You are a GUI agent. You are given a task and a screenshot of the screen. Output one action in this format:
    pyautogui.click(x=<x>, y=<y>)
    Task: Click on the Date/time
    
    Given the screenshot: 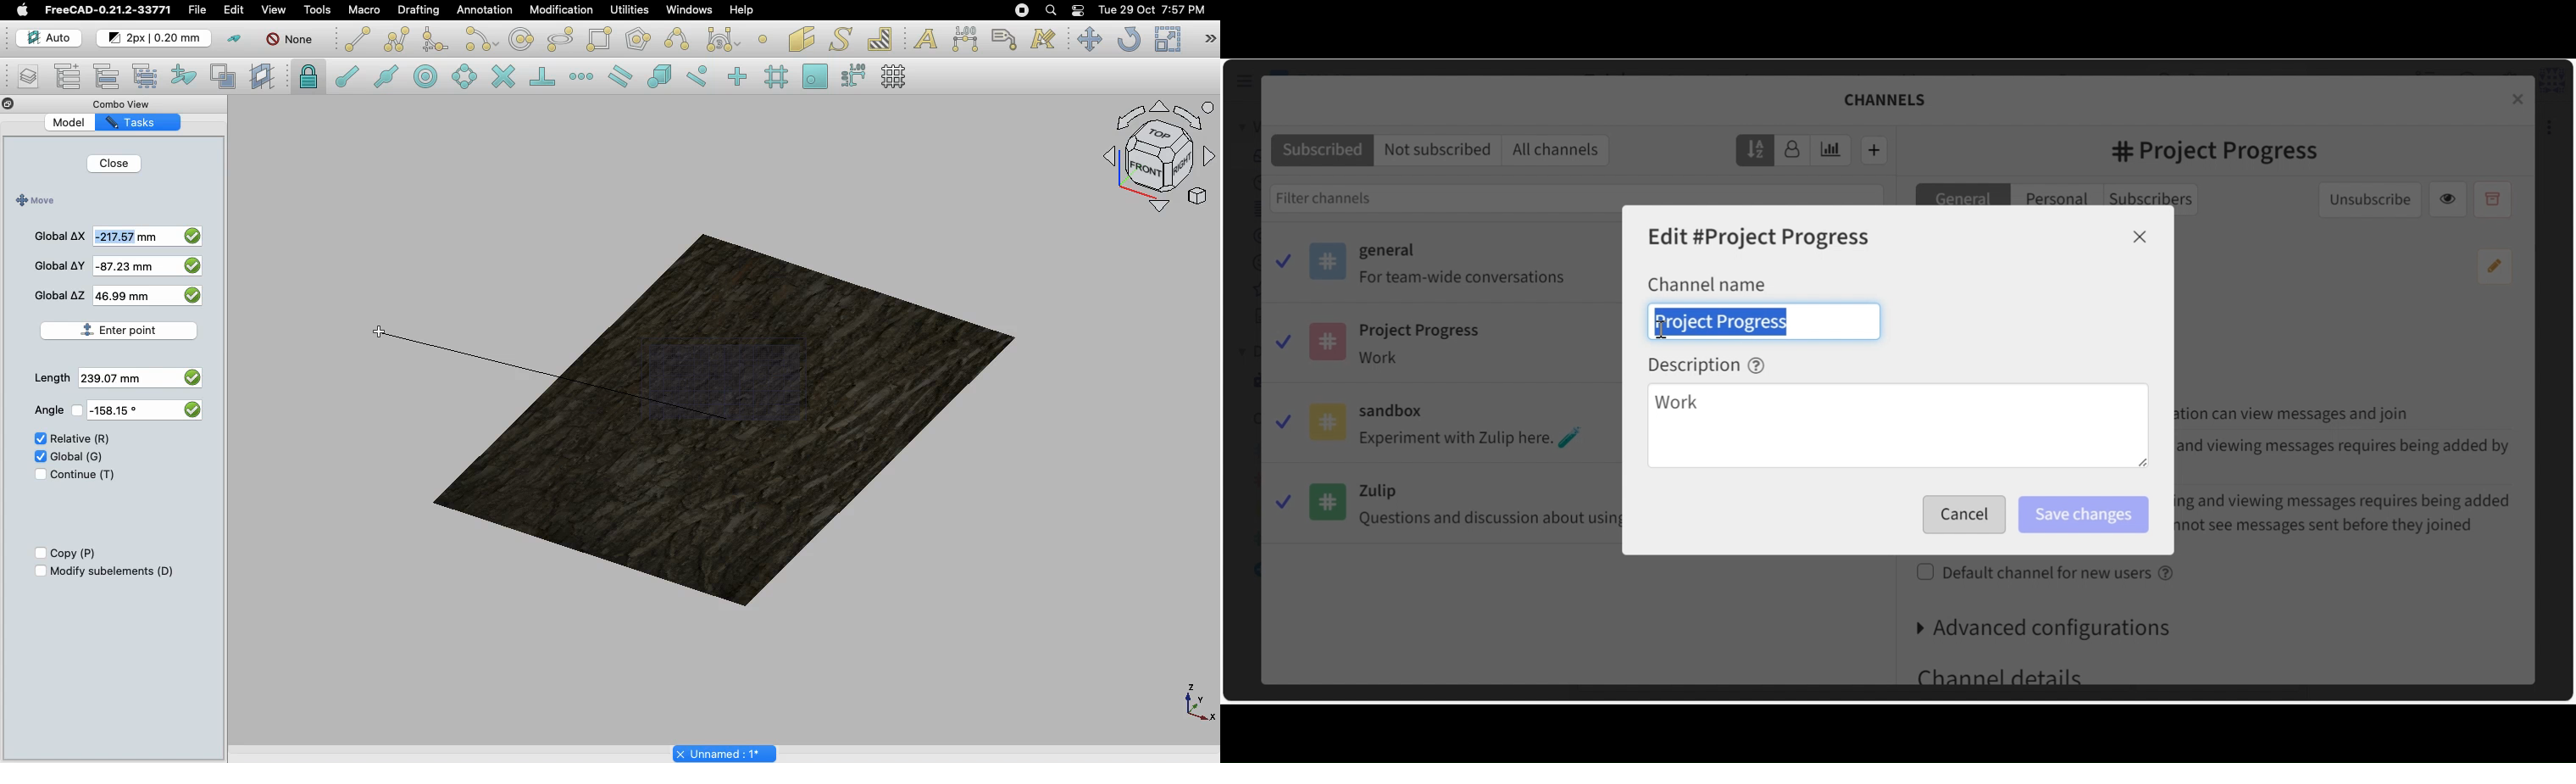 What is the action you would take?
    pyautogui.click(x=1152, y=8)
    